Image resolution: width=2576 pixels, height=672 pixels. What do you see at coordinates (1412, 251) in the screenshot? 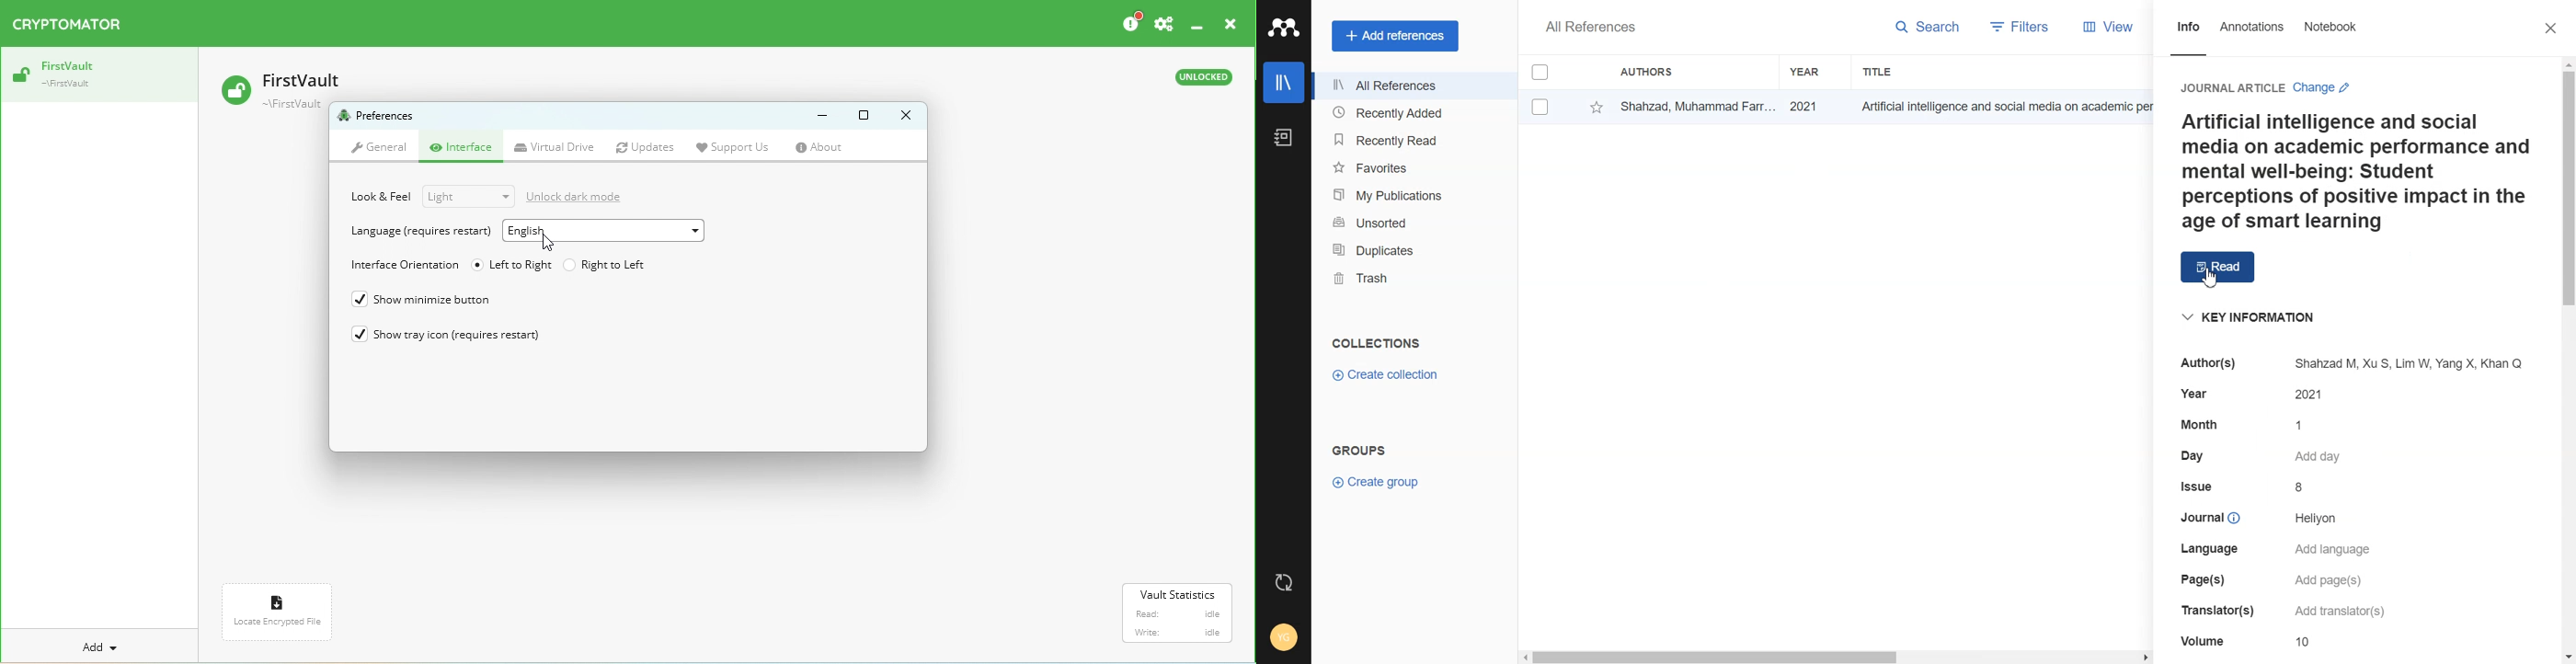
I see `Duplicates` at bounding box center [1412, 251].